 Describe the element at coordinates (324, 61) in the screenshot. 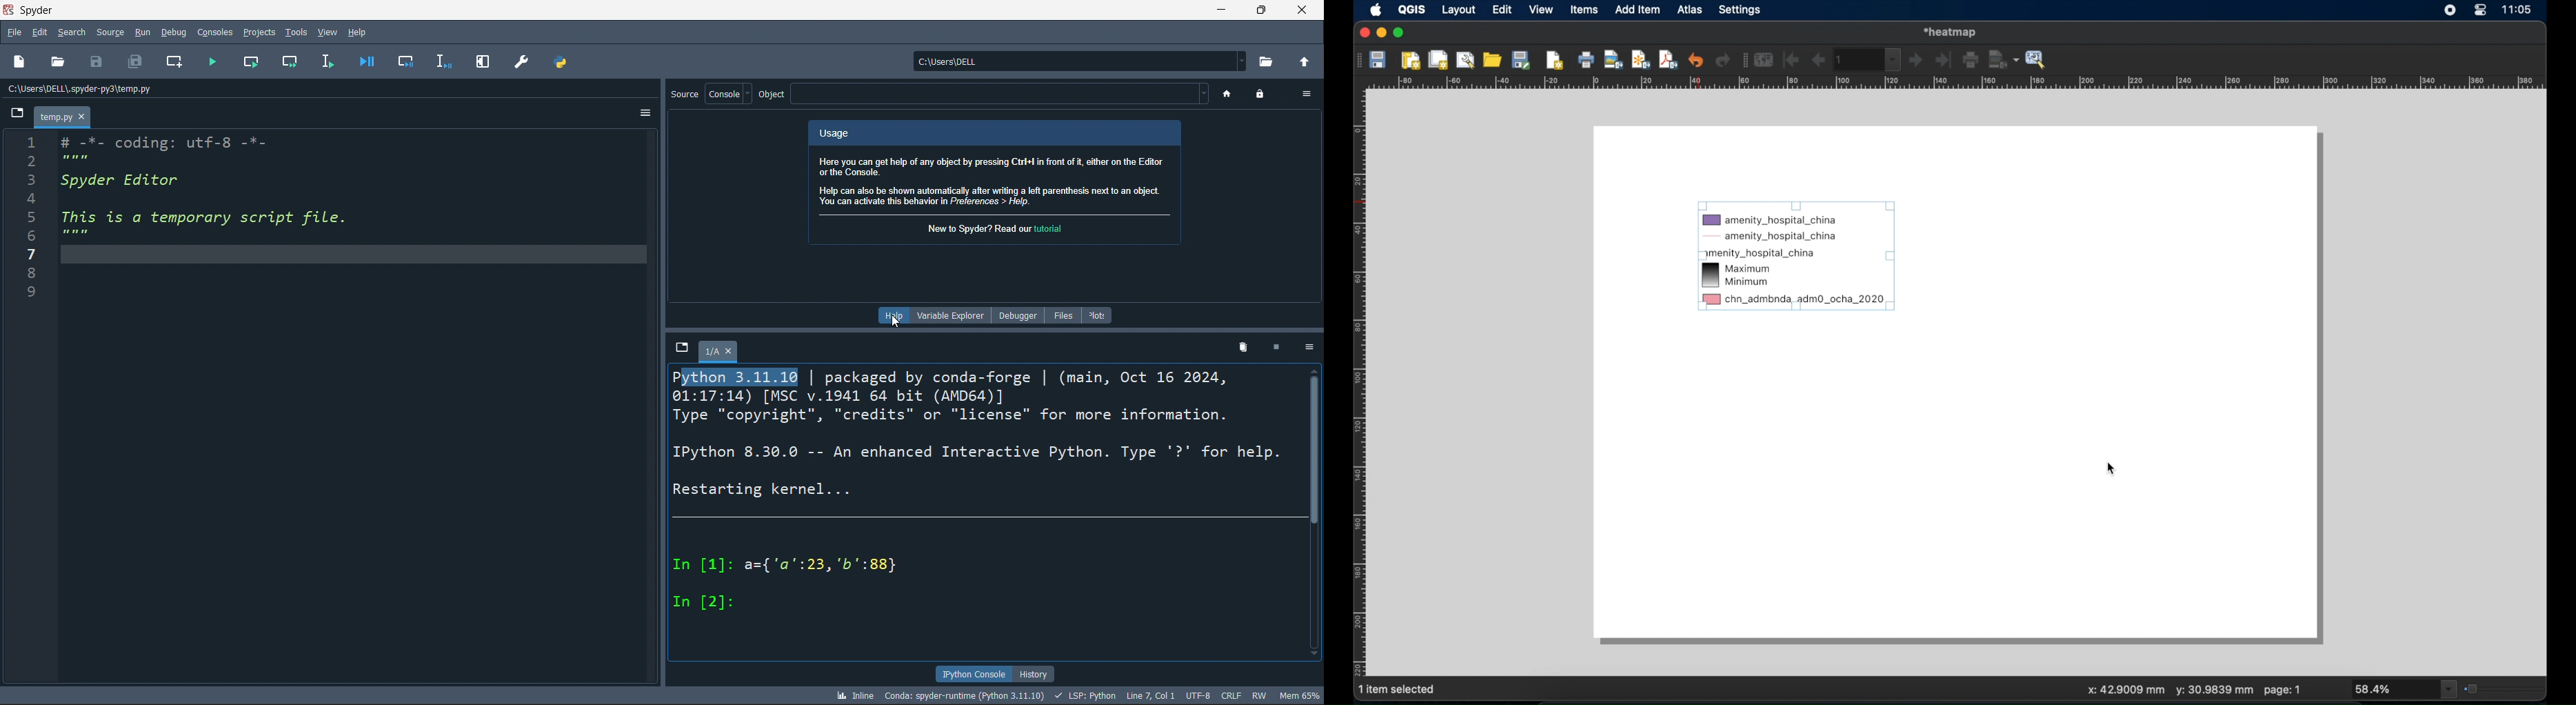

I see `run line` at that location.